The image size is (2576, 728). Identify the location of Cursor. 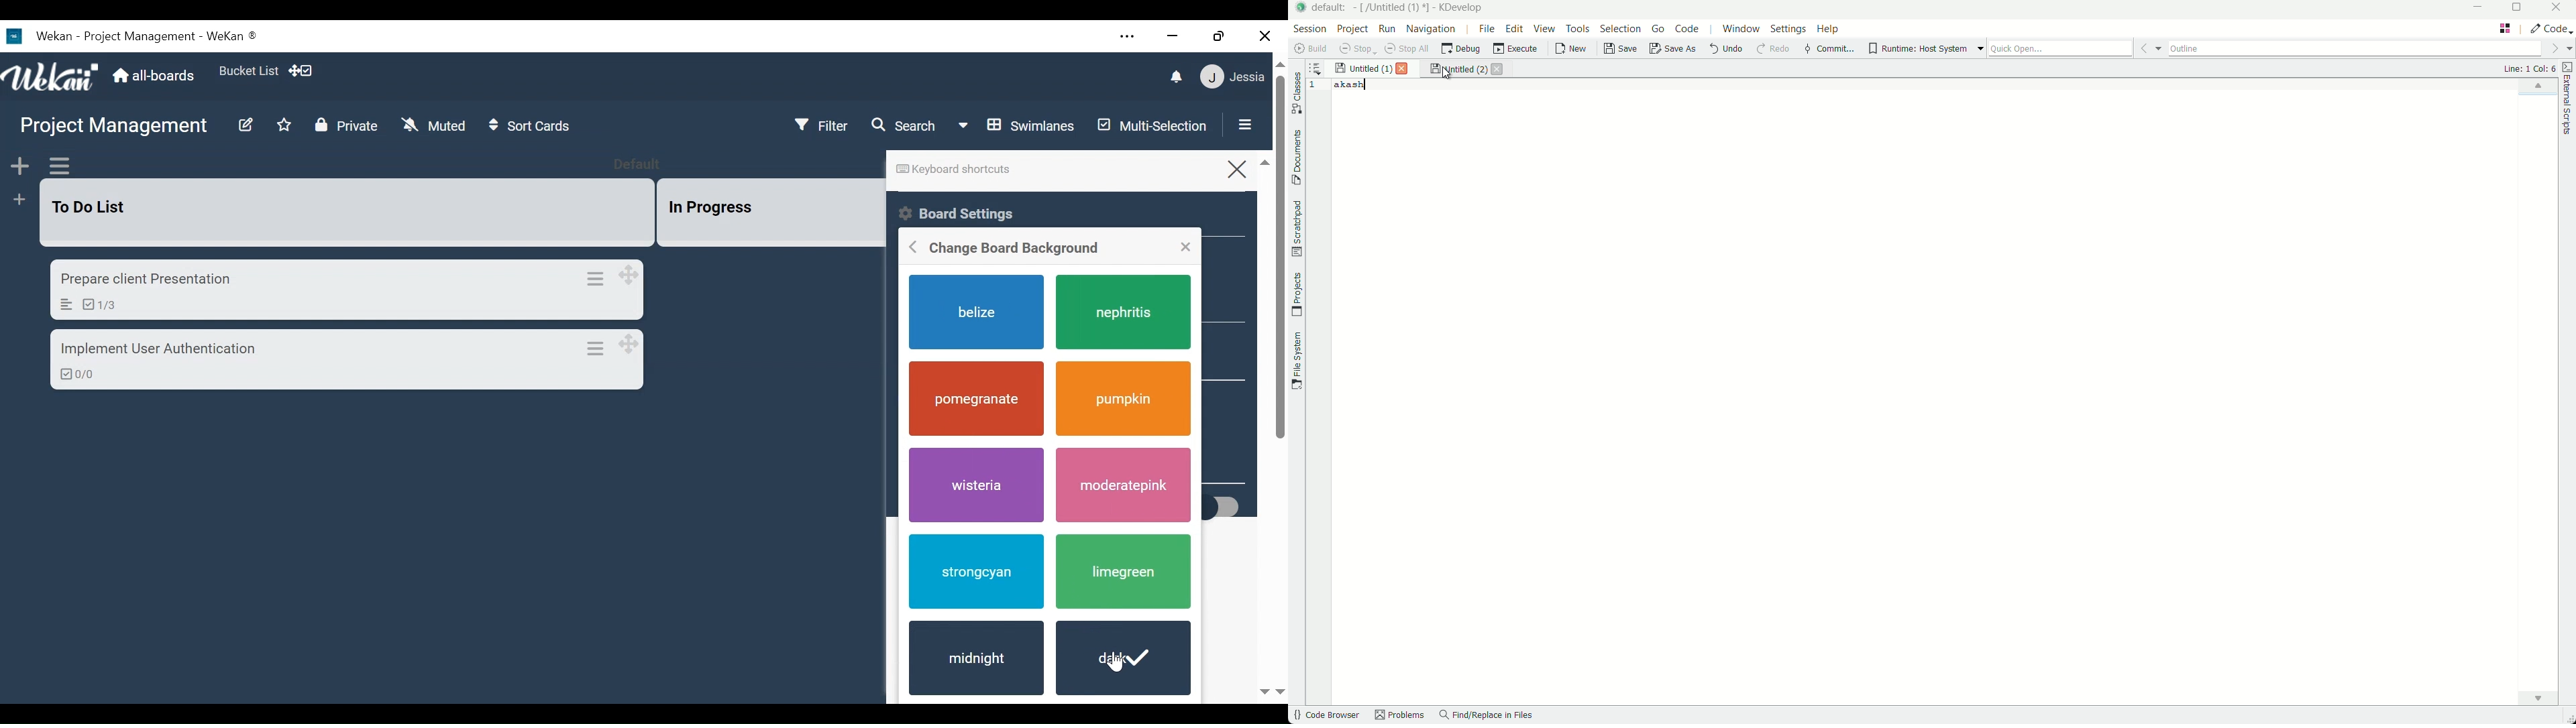
(1446, 74).